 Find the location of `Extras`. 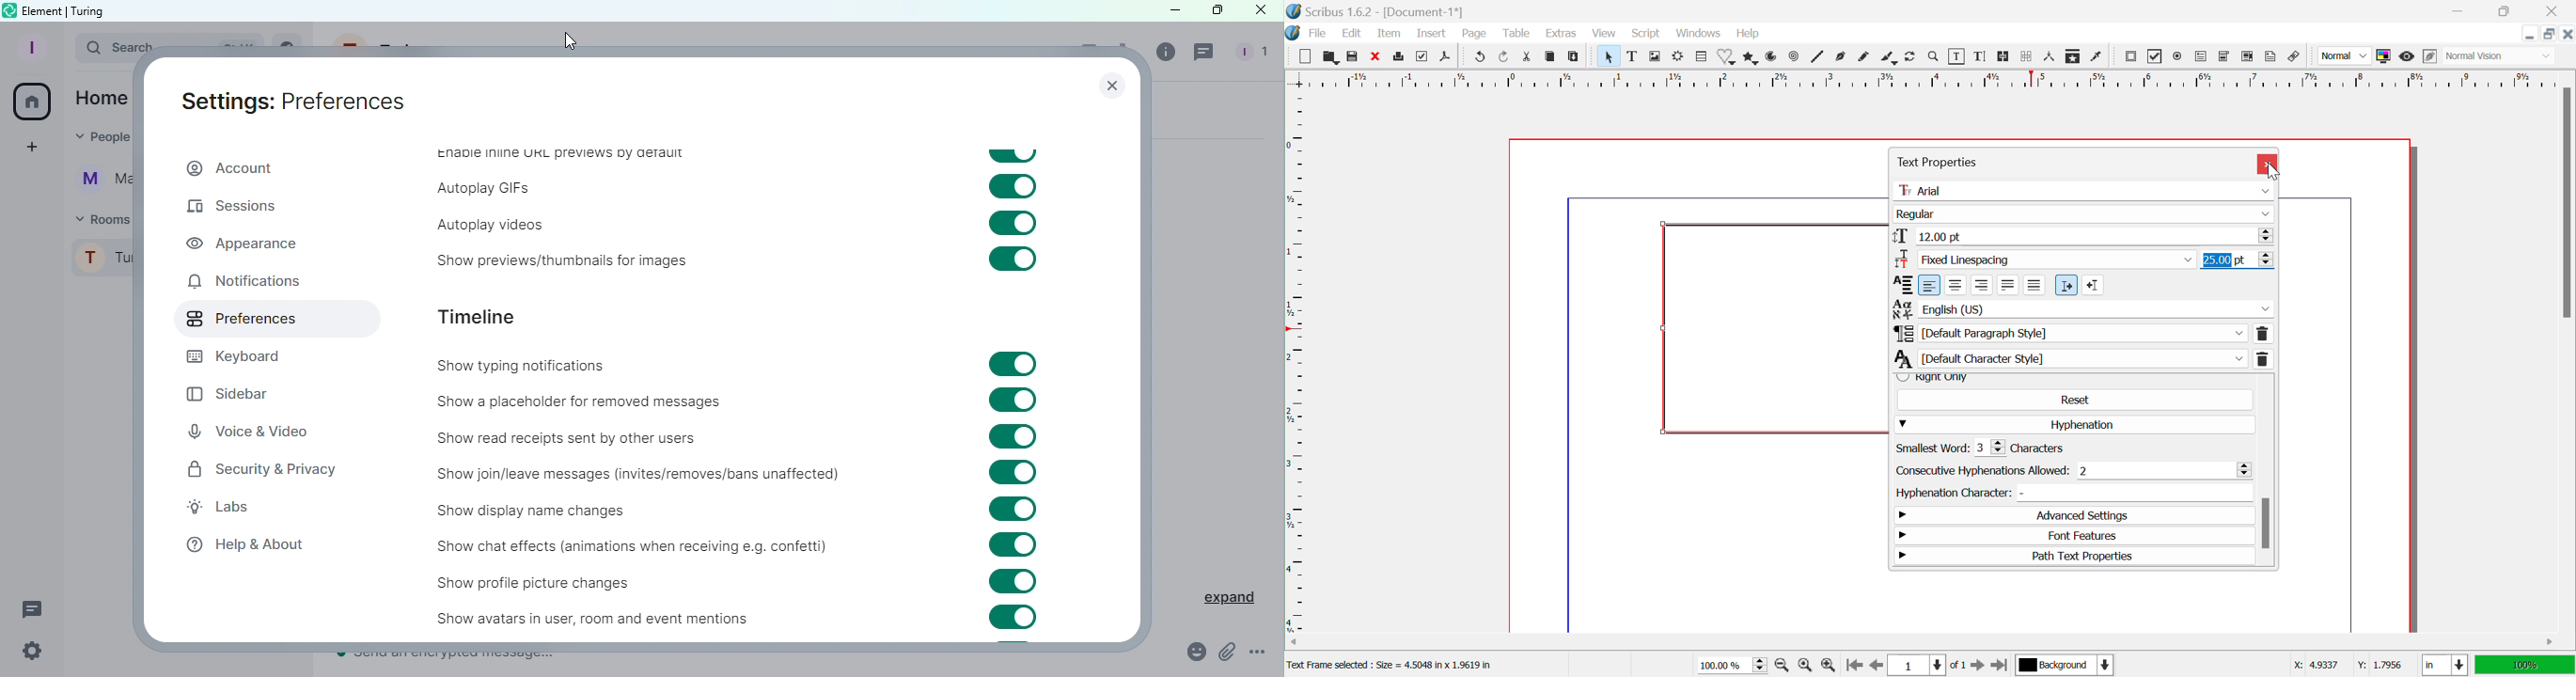

Extras is located at coordinates (1560, 34).